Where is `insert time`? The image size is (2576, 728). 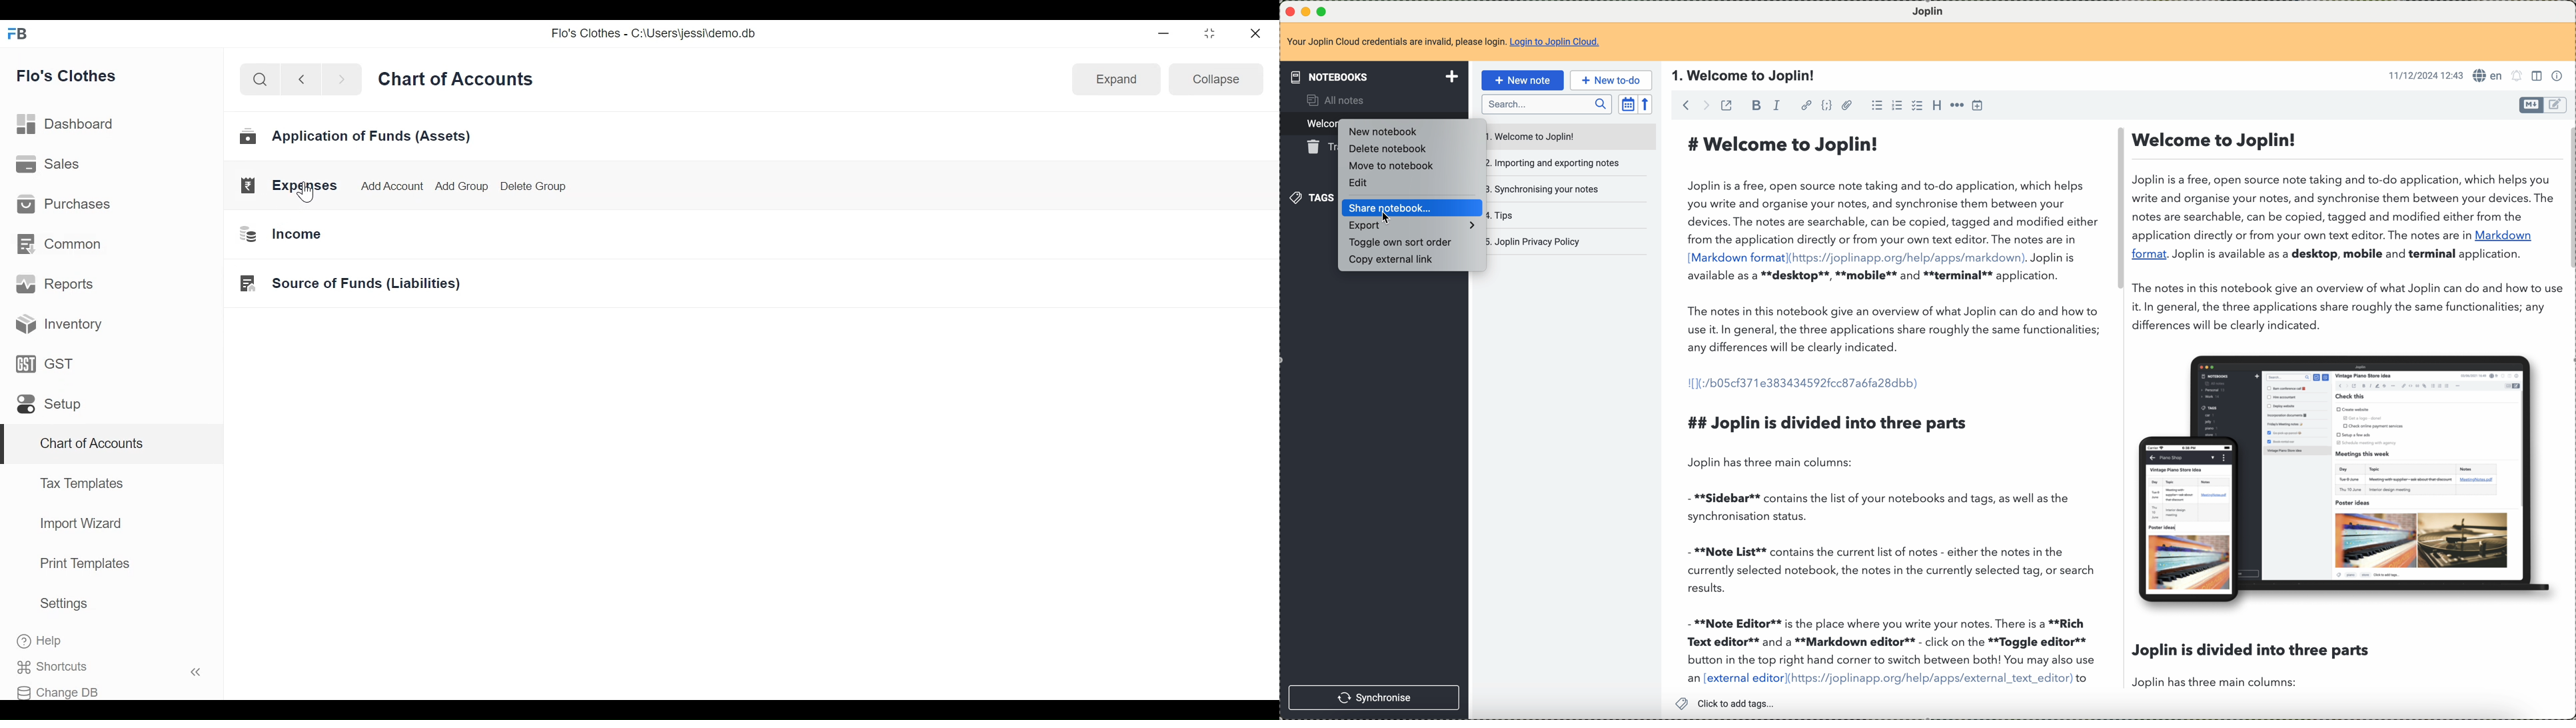 insert time is located at coordinates (1979, 106).